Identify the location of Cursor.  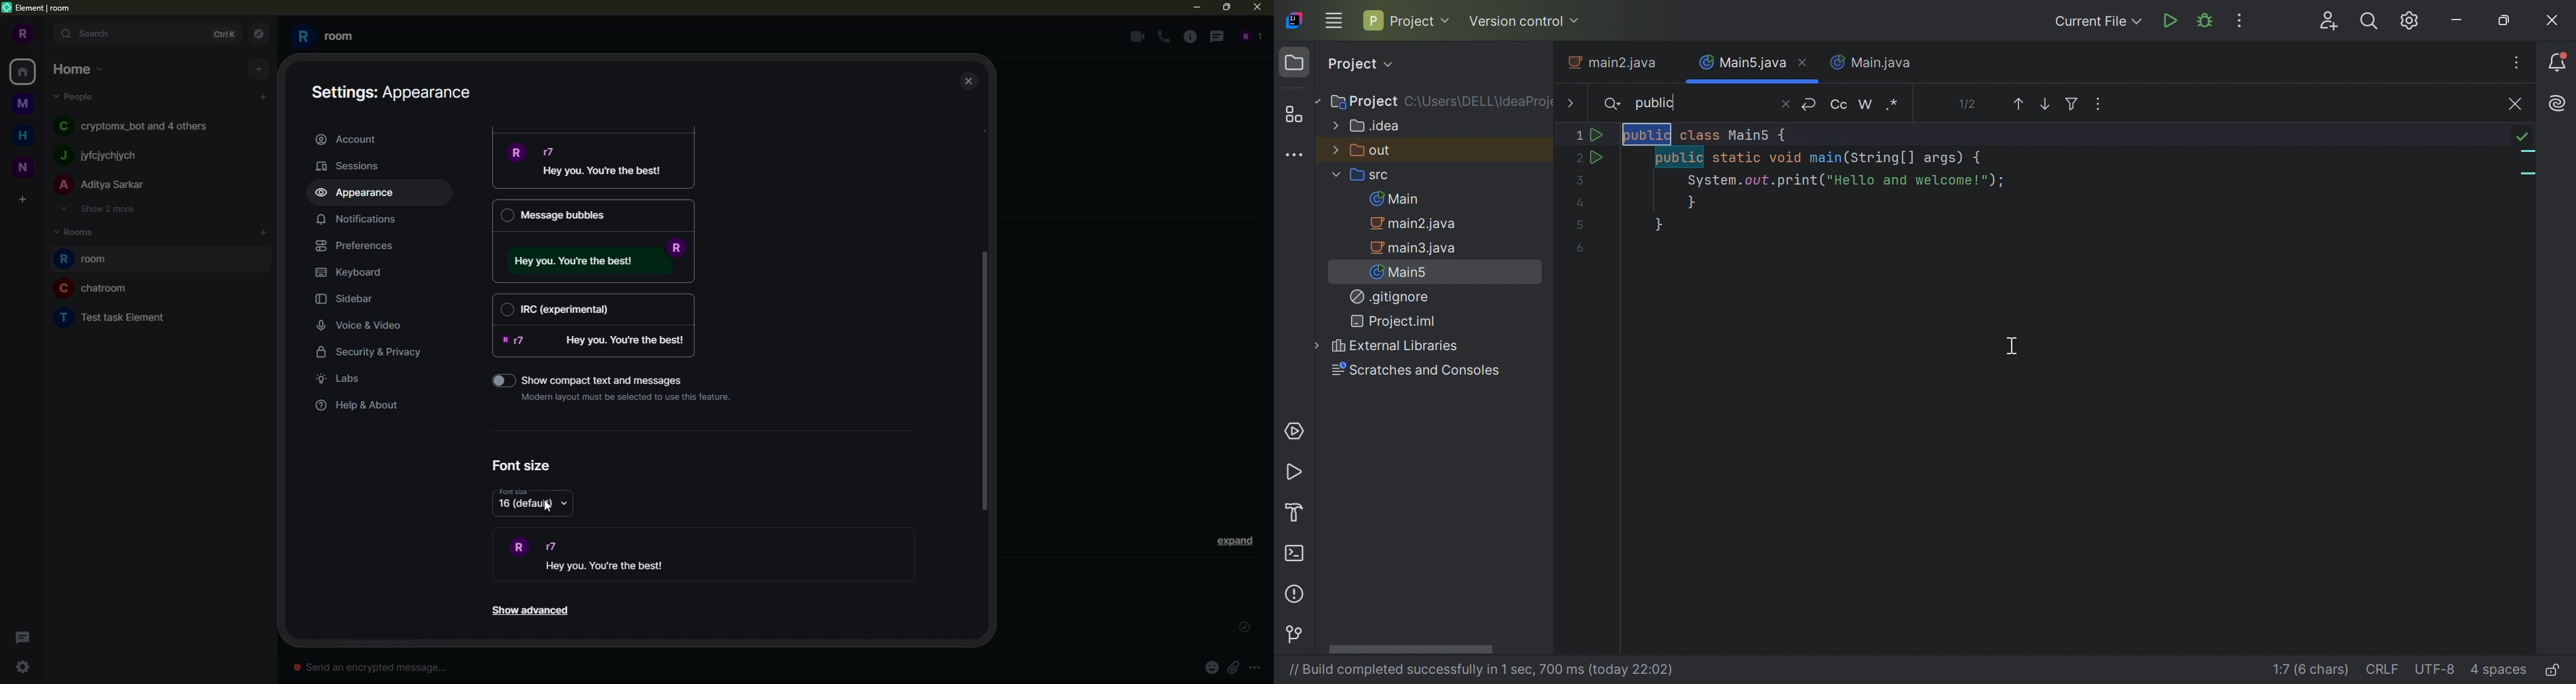
(2014, 347).